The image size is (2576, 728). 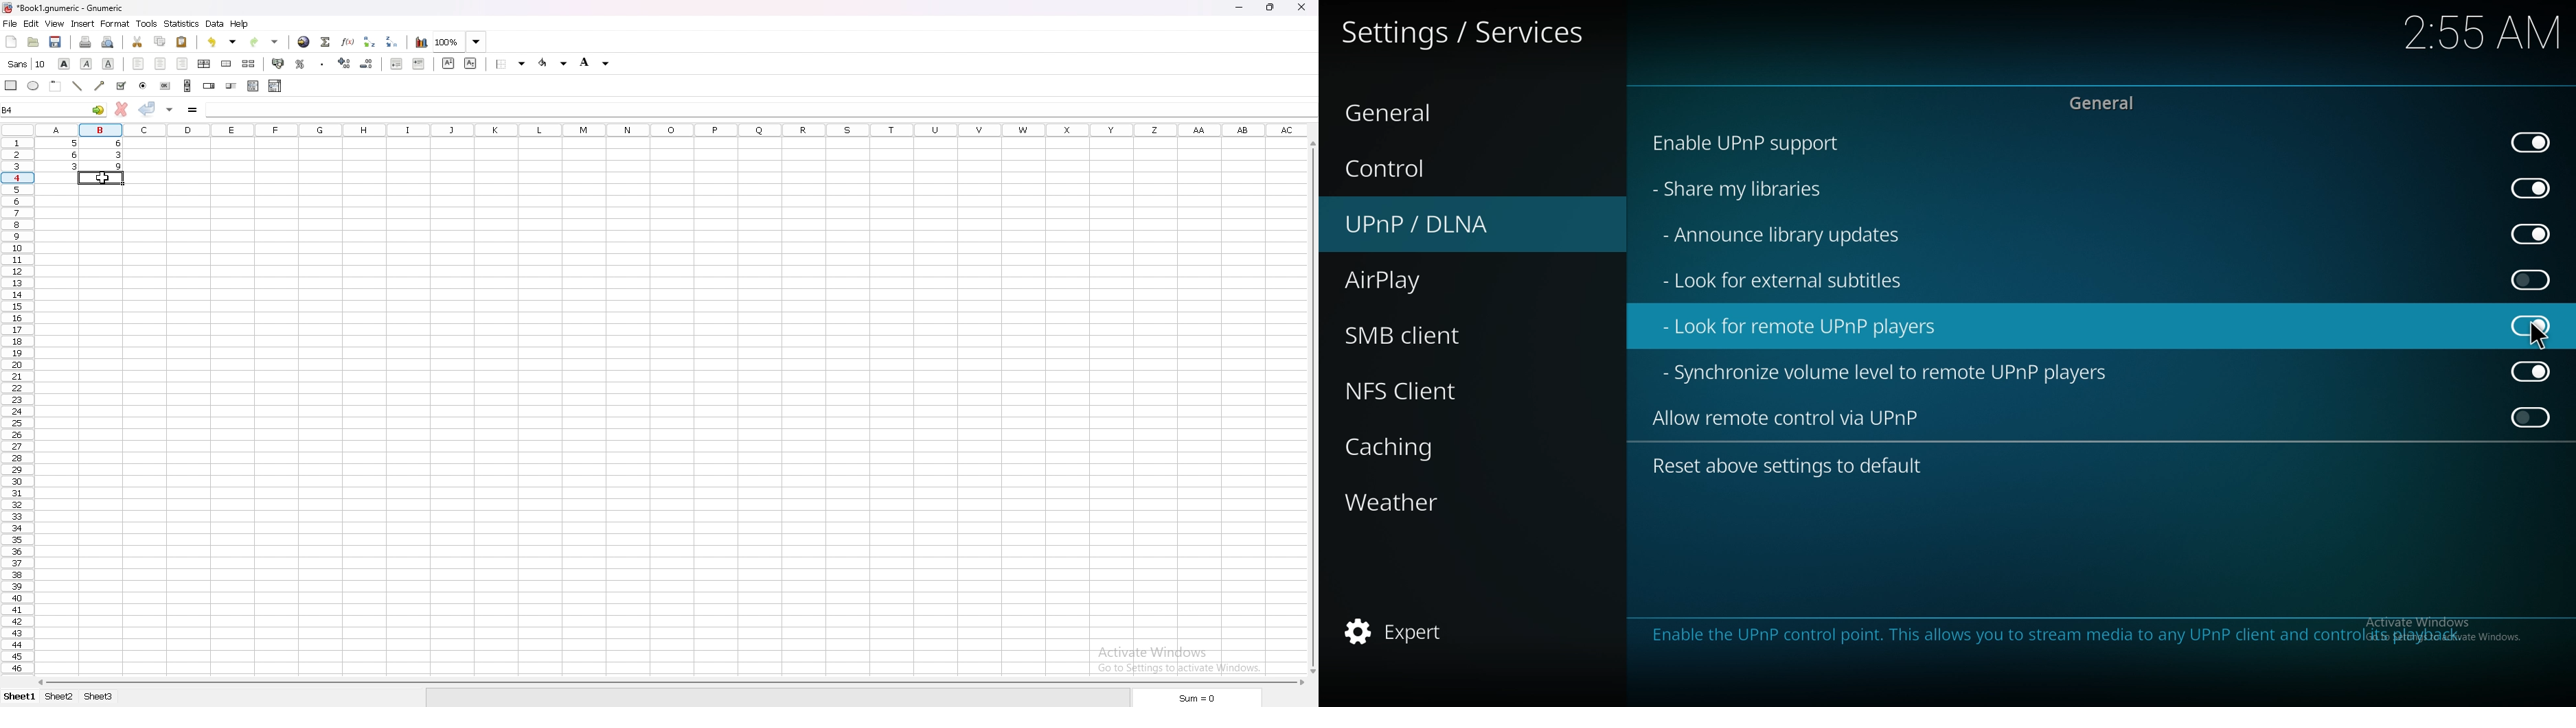 What do you see at coordinates (54, 109) in the screenshot?
I see `selected cell` at bounding box center [54, 109].